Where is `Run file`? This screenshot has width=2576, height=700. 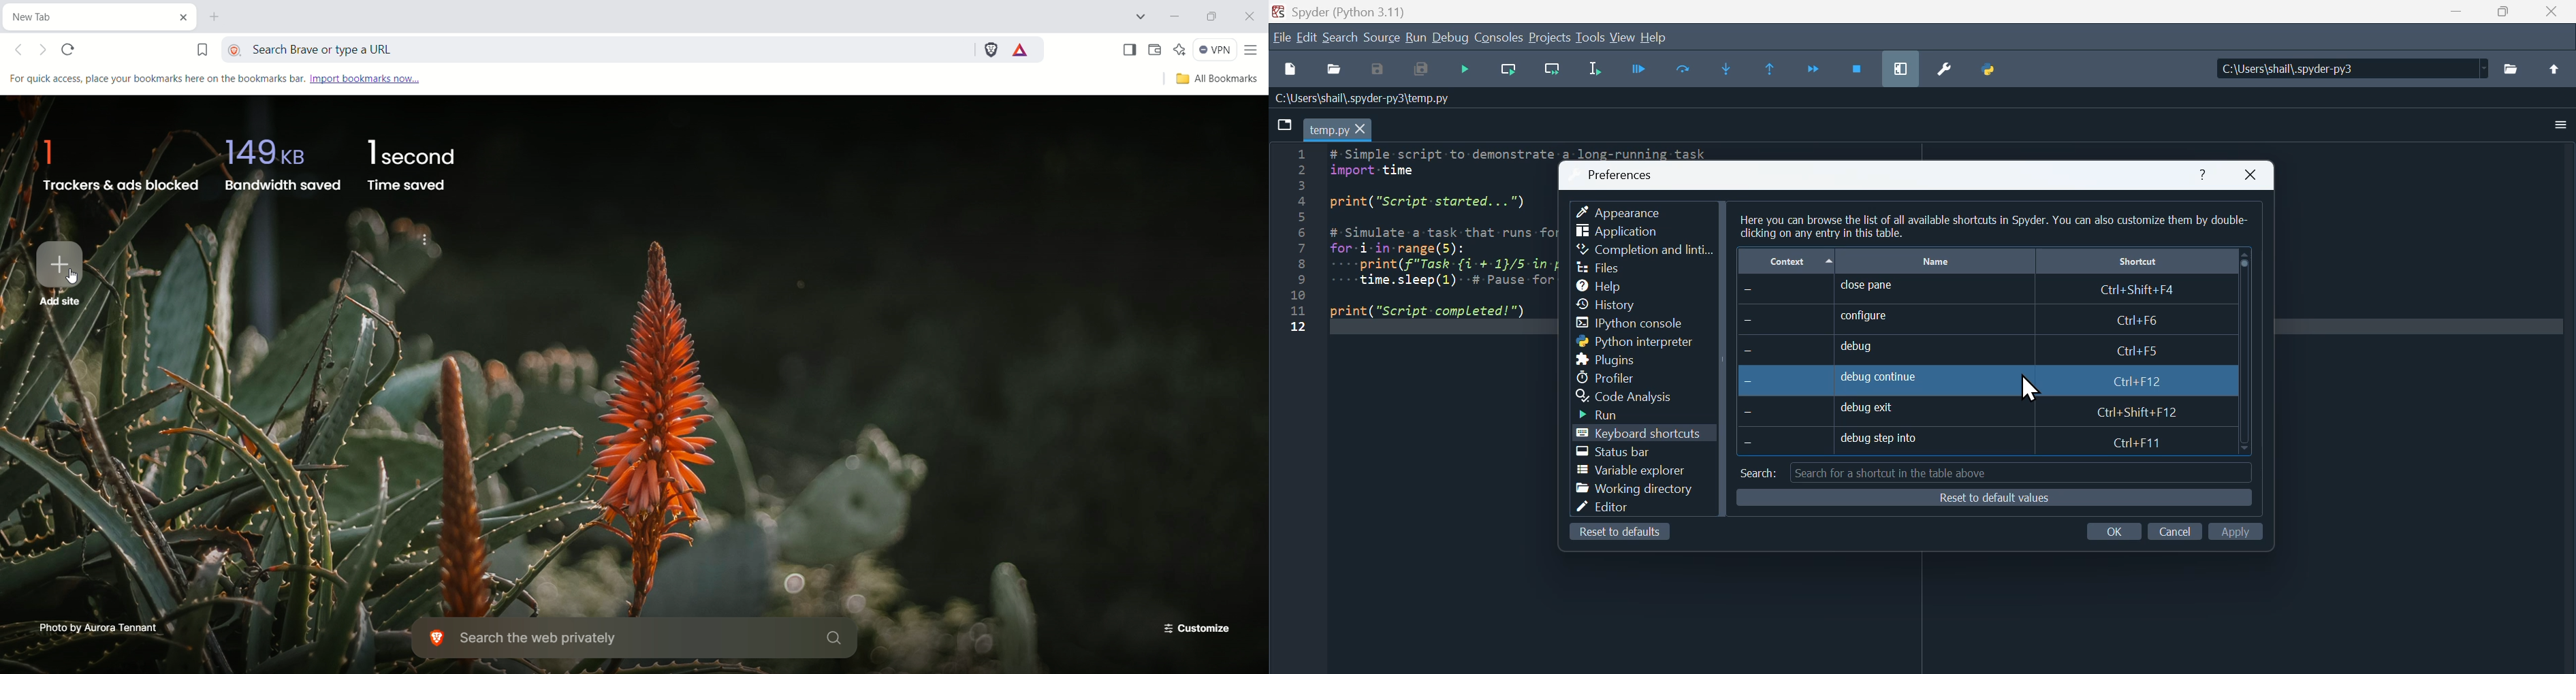 Run file is located at coordinates (1640, 71).